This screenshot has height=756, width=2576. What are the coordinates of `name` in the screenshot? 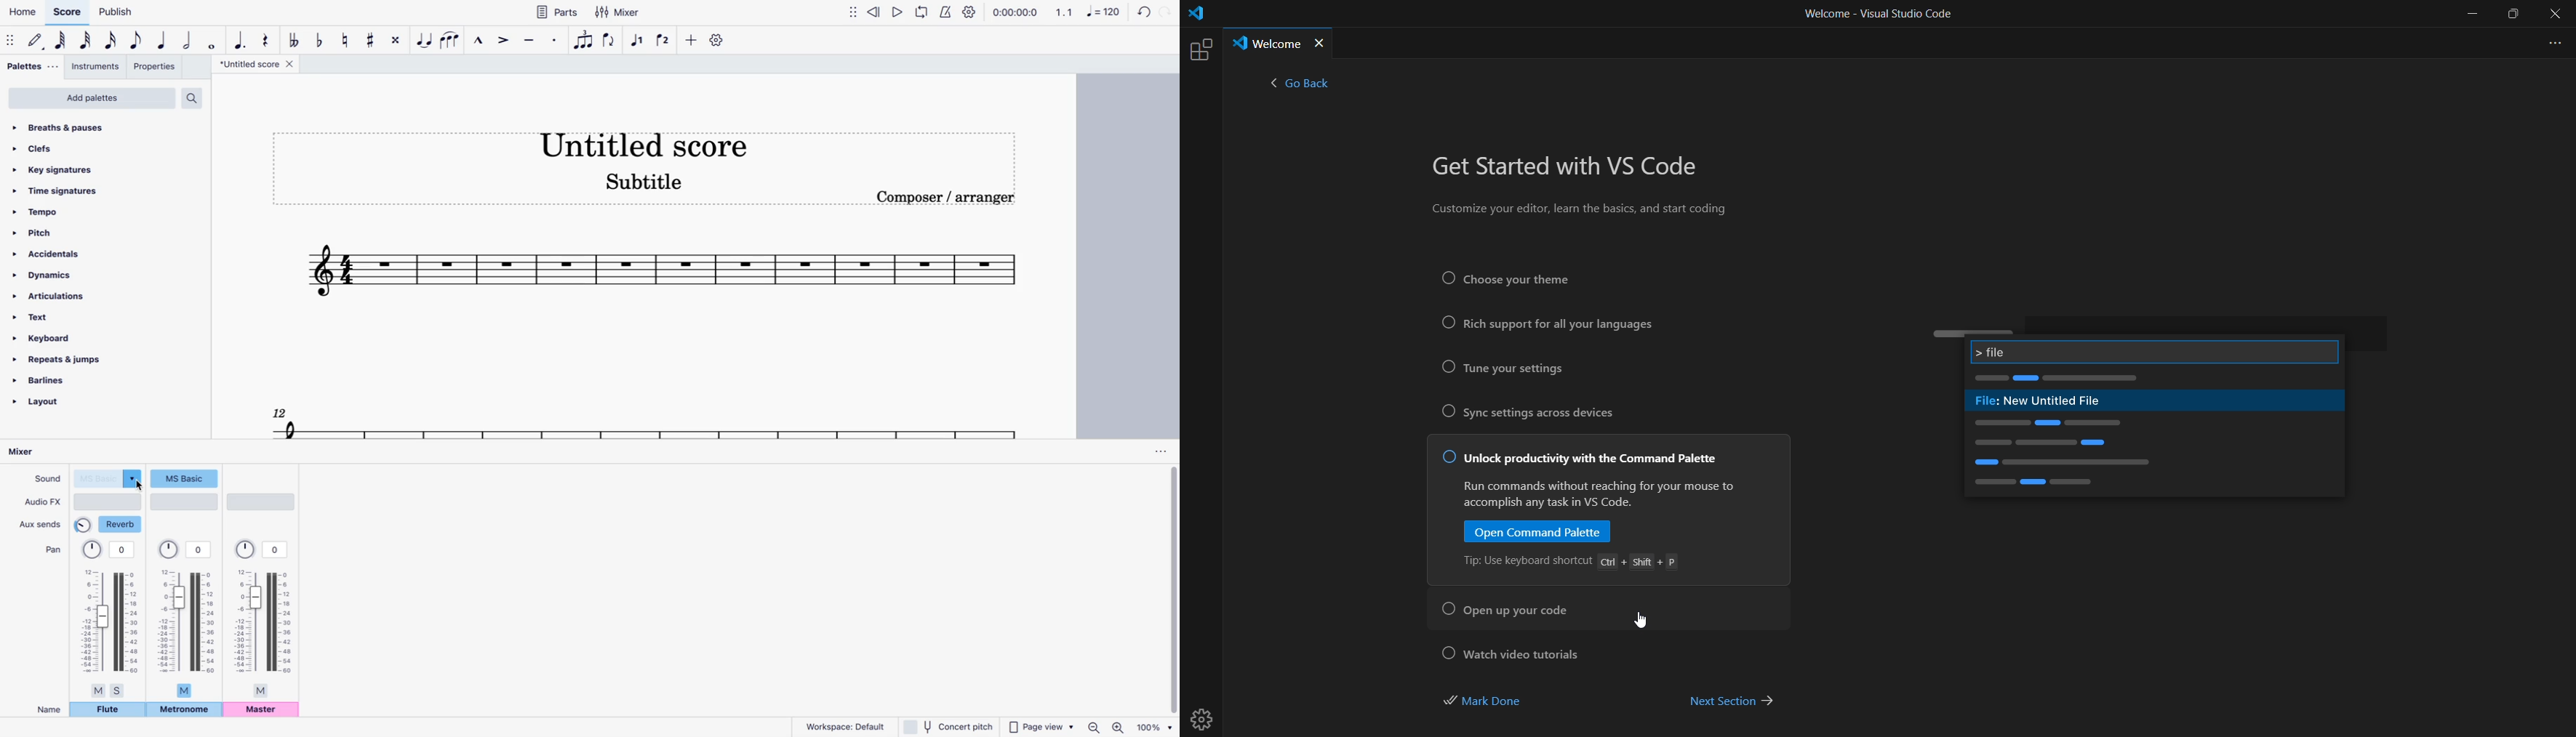 It's located at (49, 710).